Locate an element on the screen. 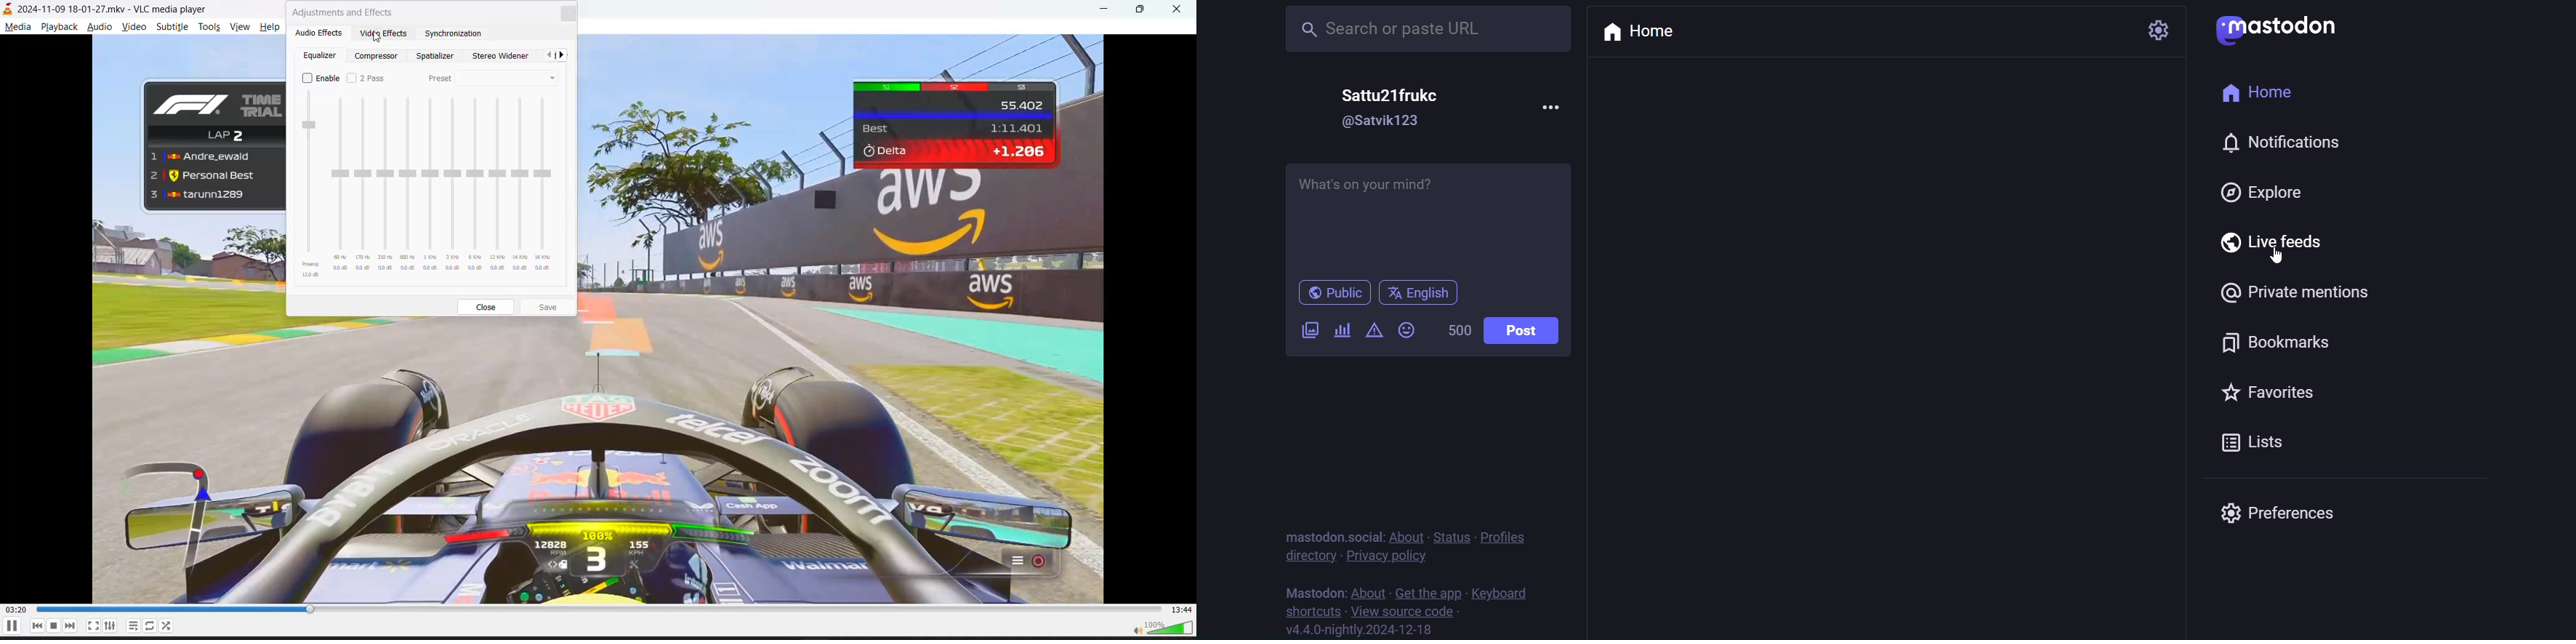  profiles is located at coordinates (1504, 537).